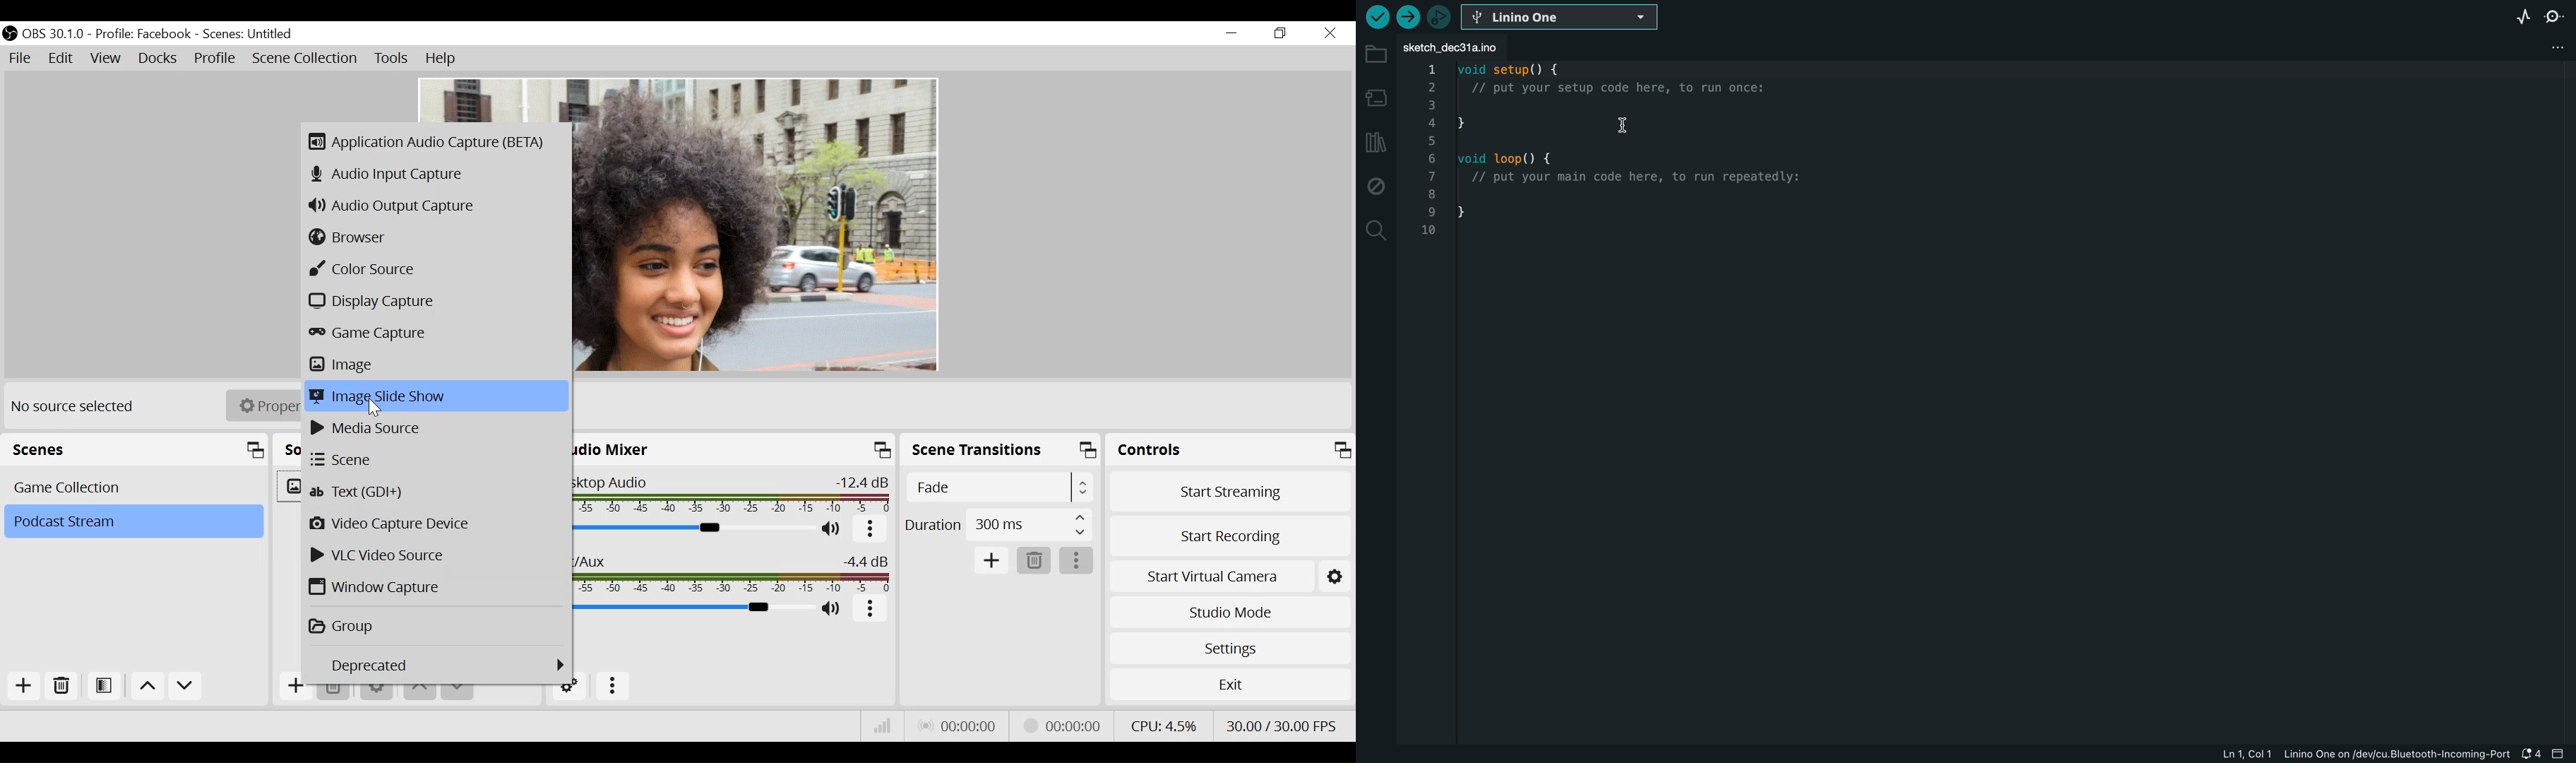  Describe the element at coordinates (435, 333) in the screenshot. I see `Game Capture` at that location.